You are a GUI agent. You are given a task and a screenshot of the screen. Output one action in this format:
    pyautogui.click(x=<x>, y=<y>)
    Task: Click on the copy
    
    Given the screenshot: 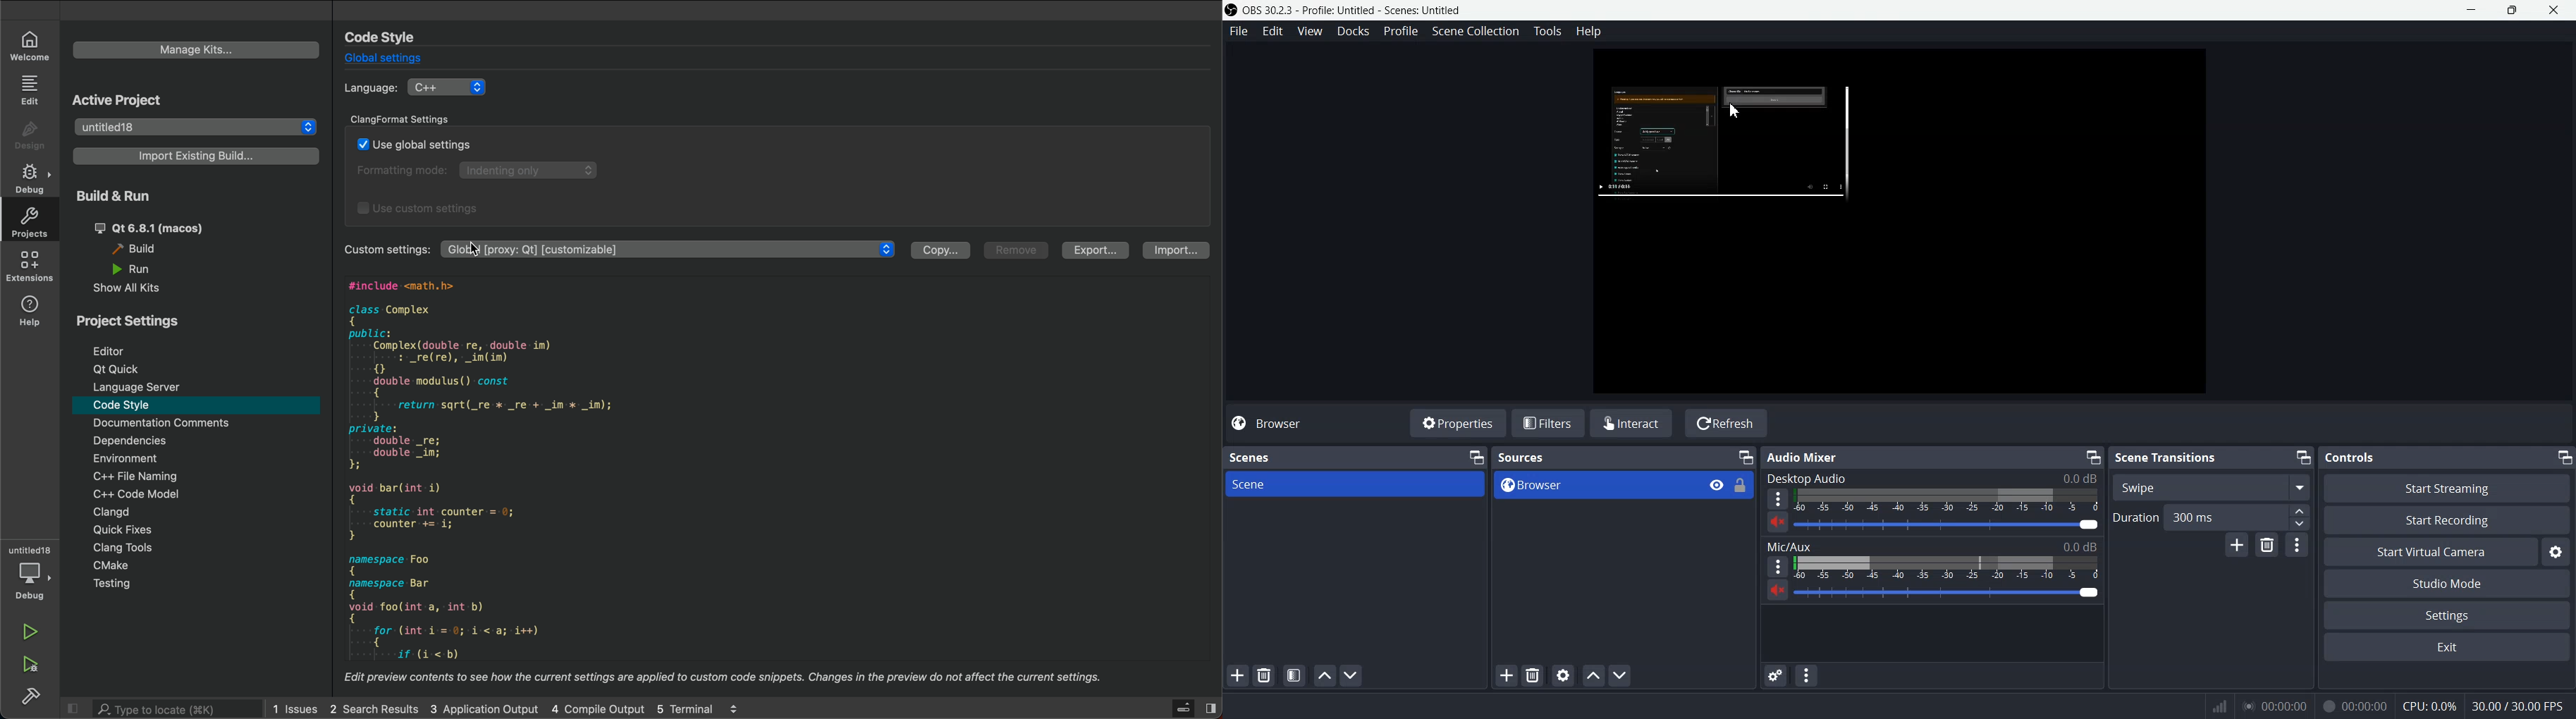 What is the action you would take?
    pyautogui.click(x=942, y=250)
    